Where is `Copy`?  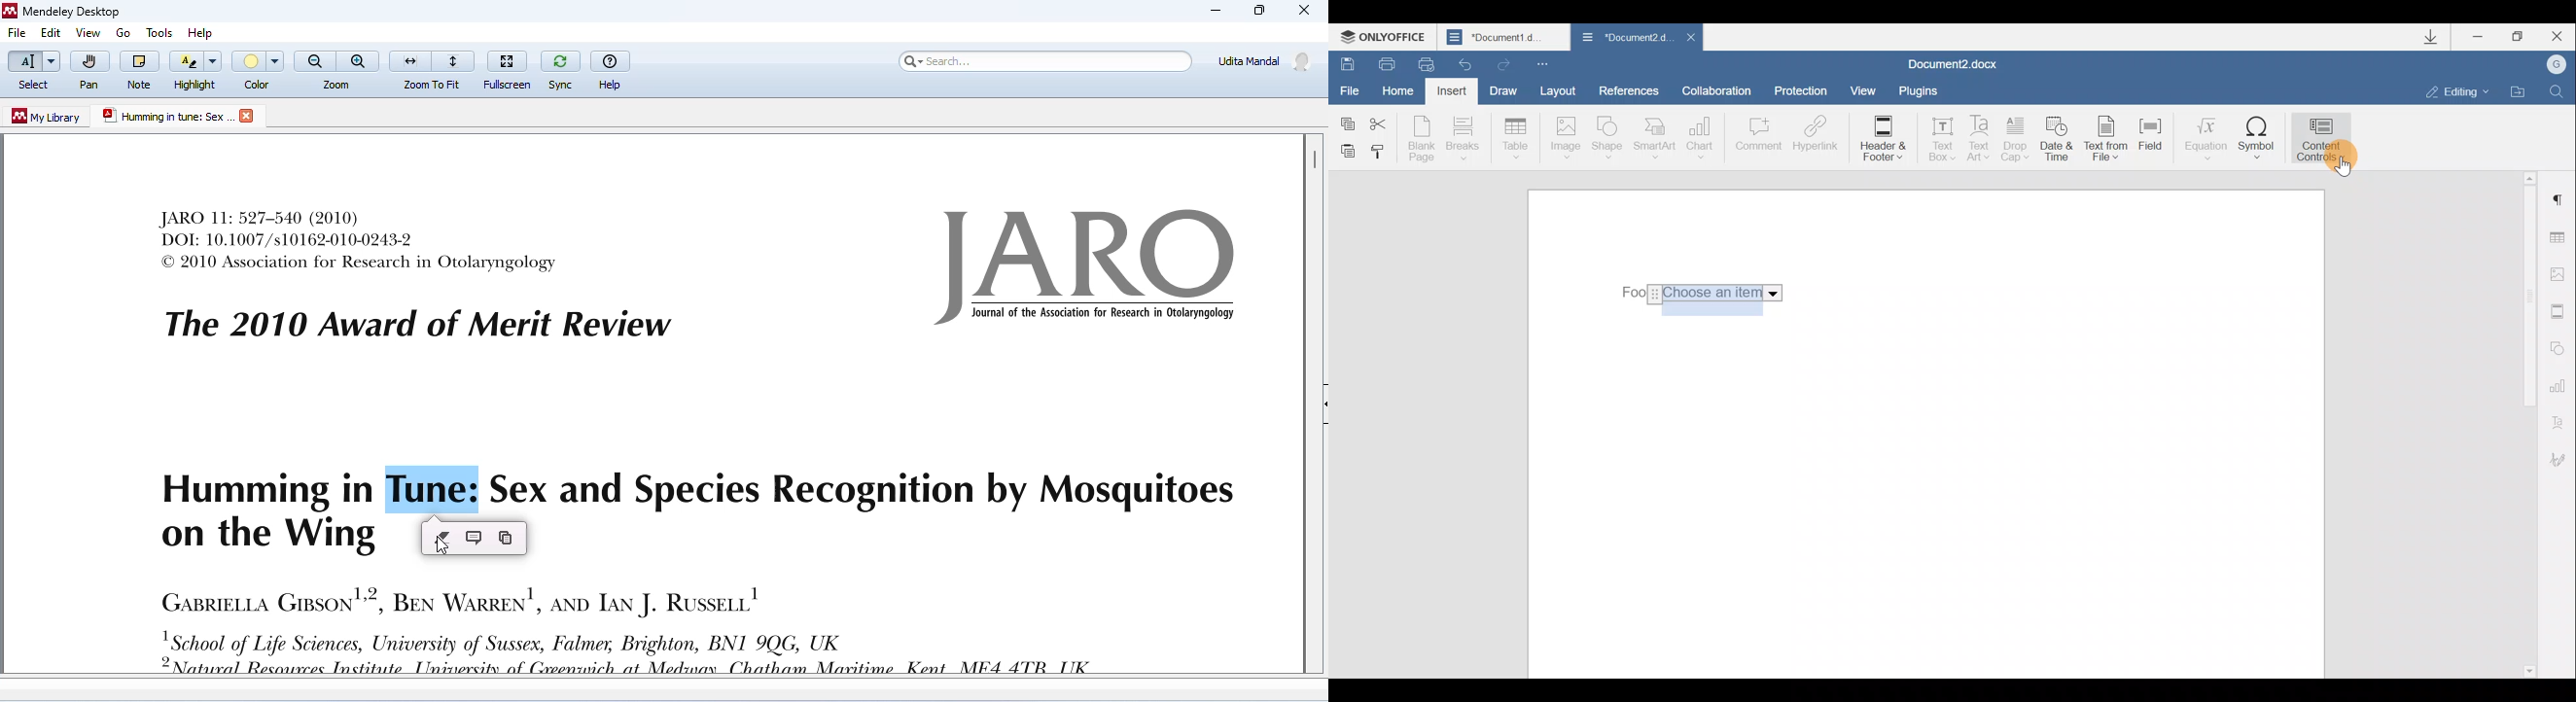 Copy is located at coordinates (1347, 121).